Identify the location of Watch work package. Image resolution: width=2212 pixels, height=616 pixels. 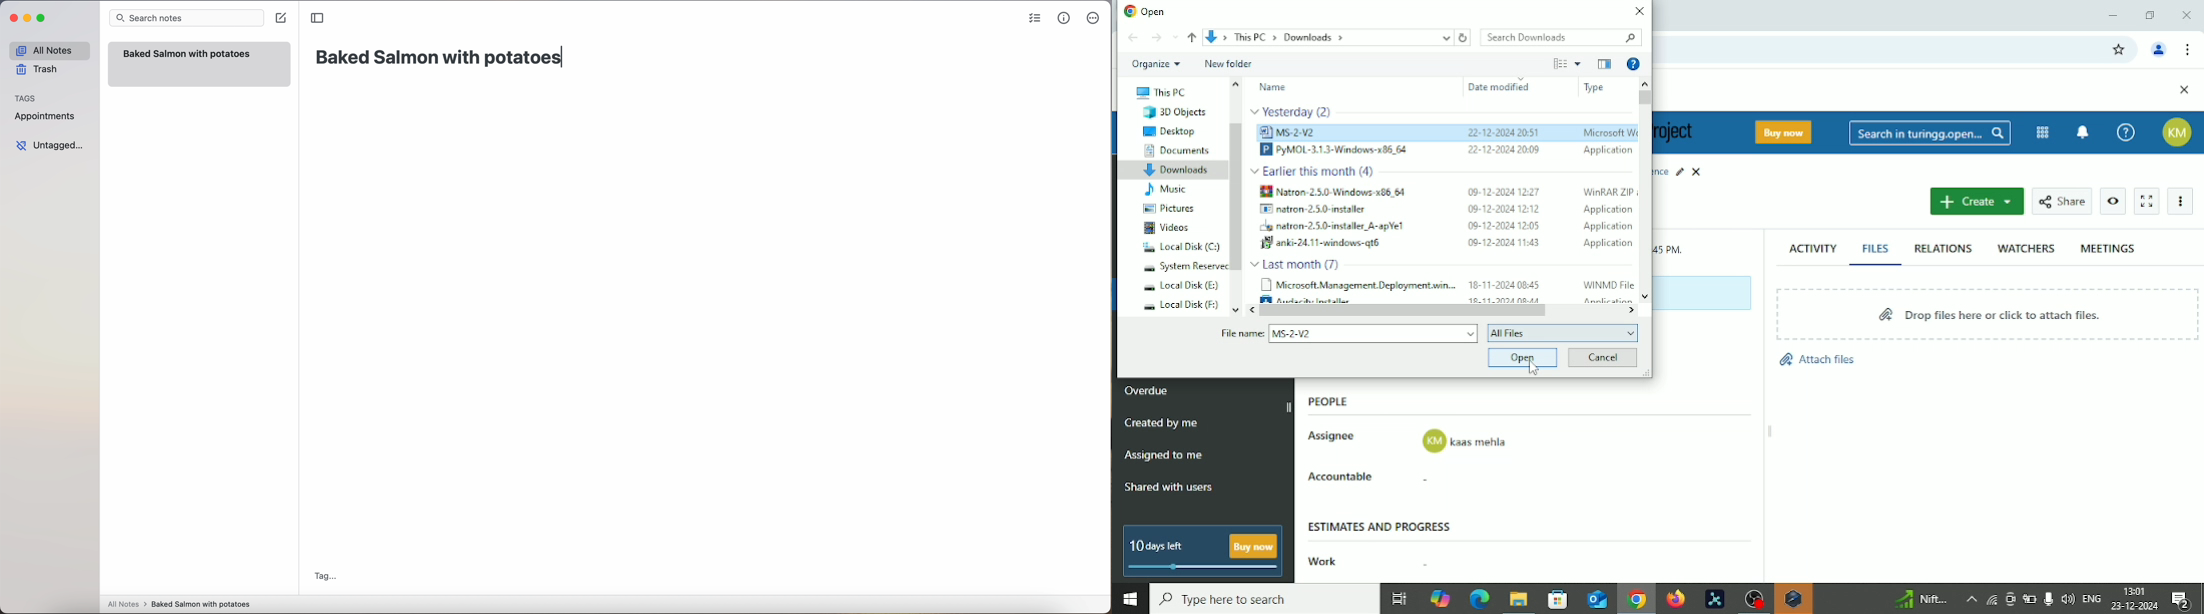
(2114, 201).